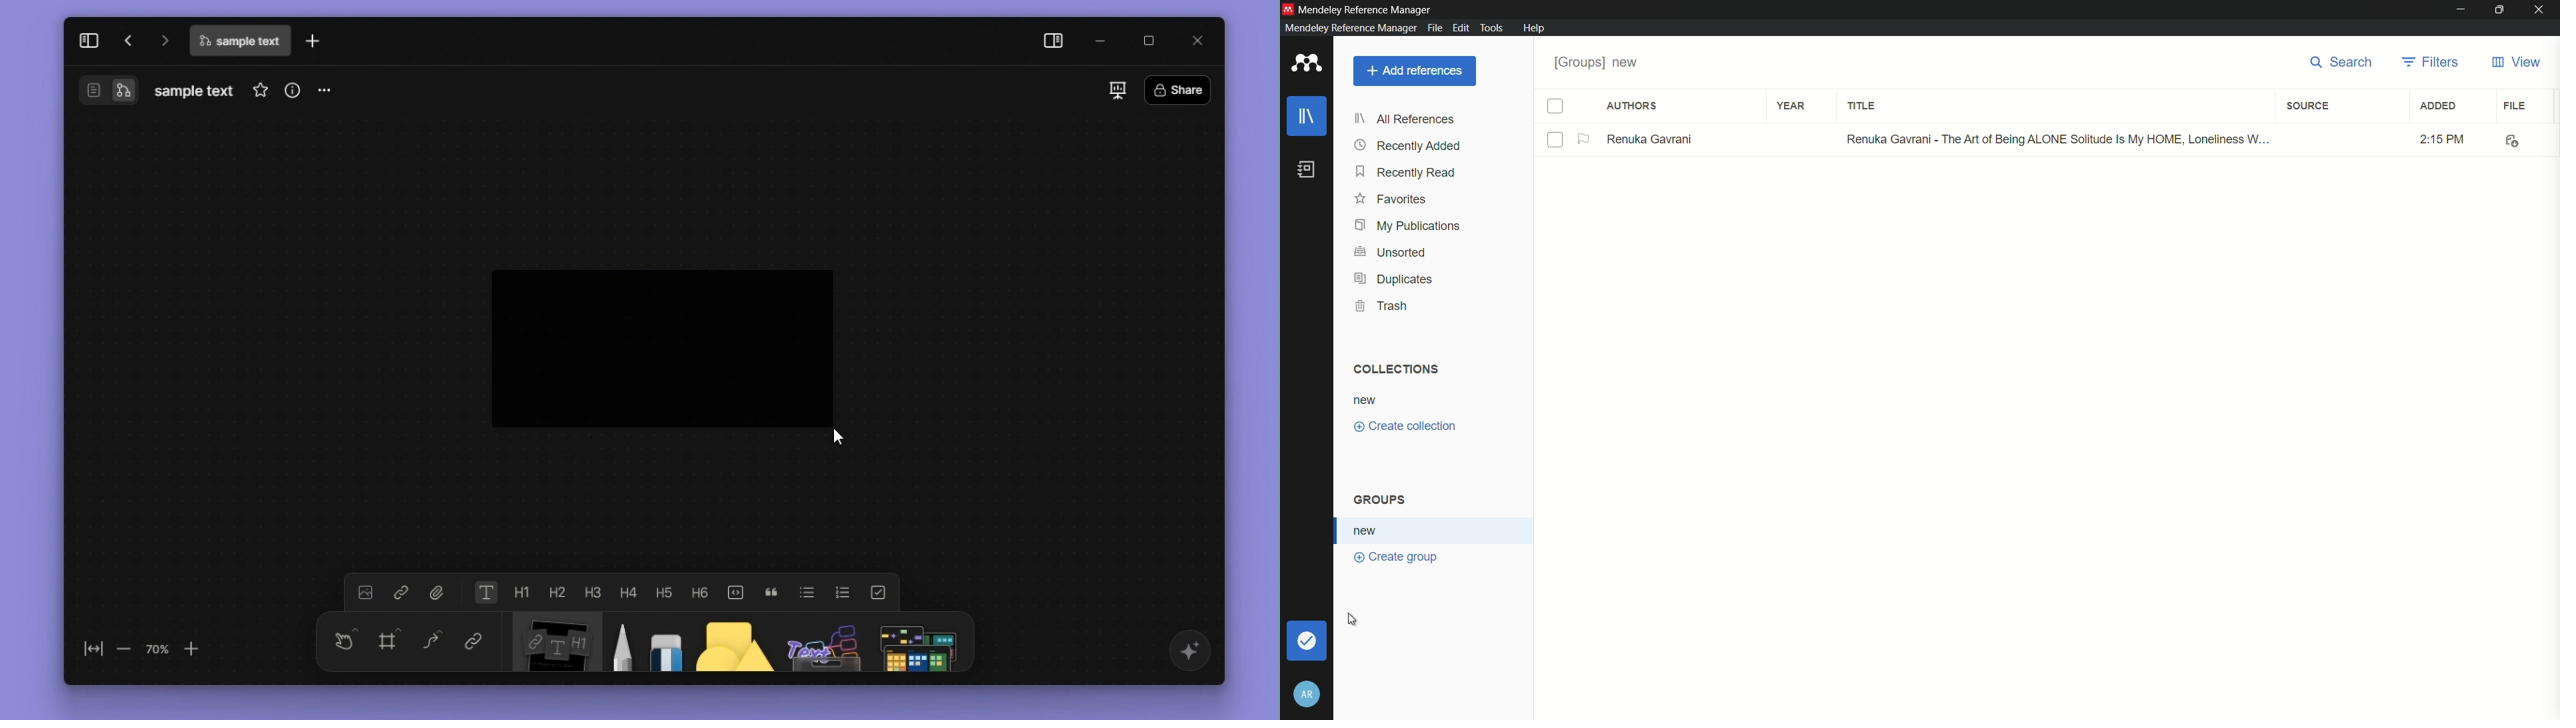 The width and height of the screenshot is (2576, 728). Describe the element at coordinates (662, 643) in the screenshot. I see `eraser` at that location.